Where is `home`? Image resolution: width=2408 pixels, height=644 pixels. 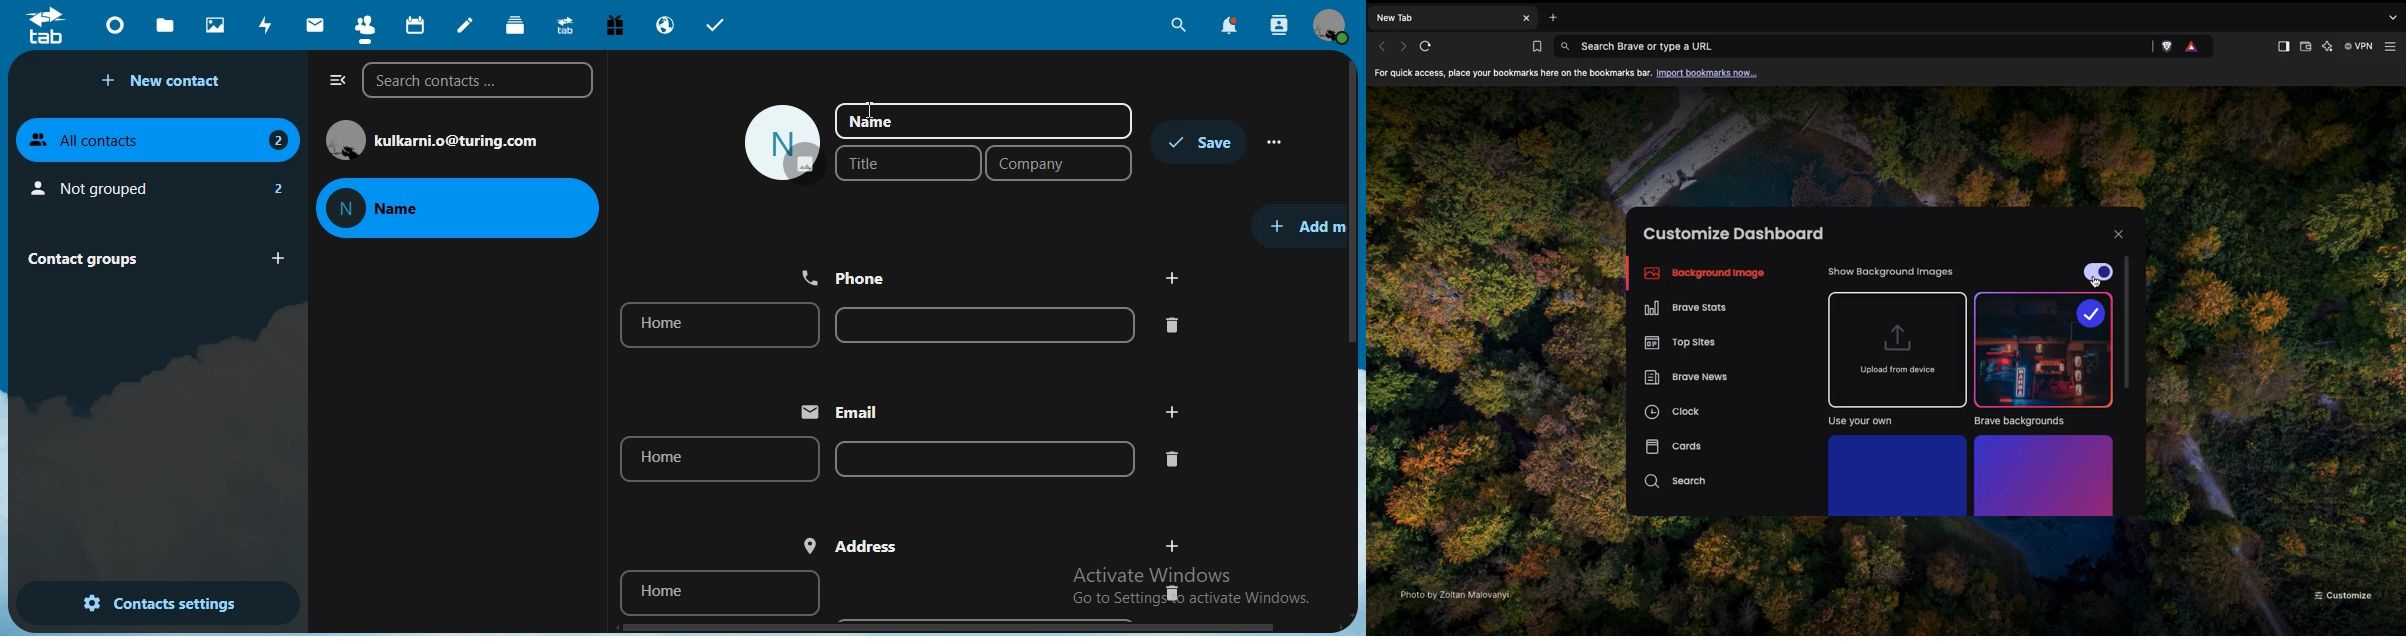 home is located at coordinates (715, 326).